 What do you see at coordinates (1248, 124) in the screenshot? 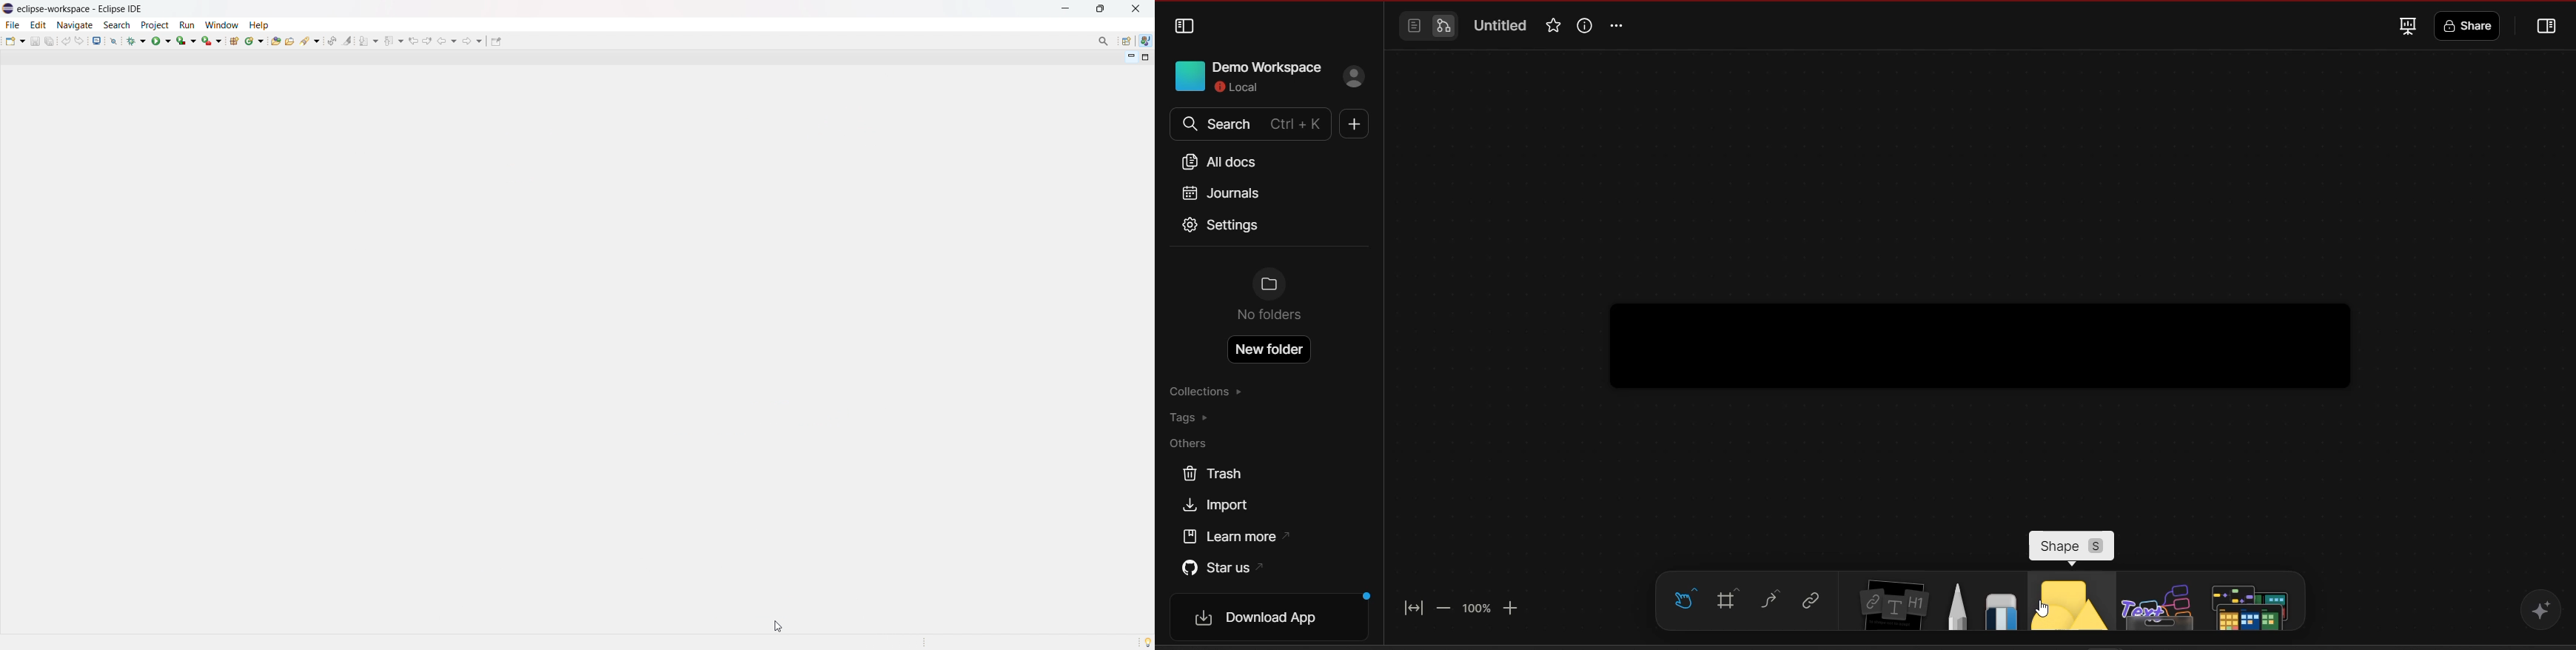
I see `search` at bounding box center [1248, 124].